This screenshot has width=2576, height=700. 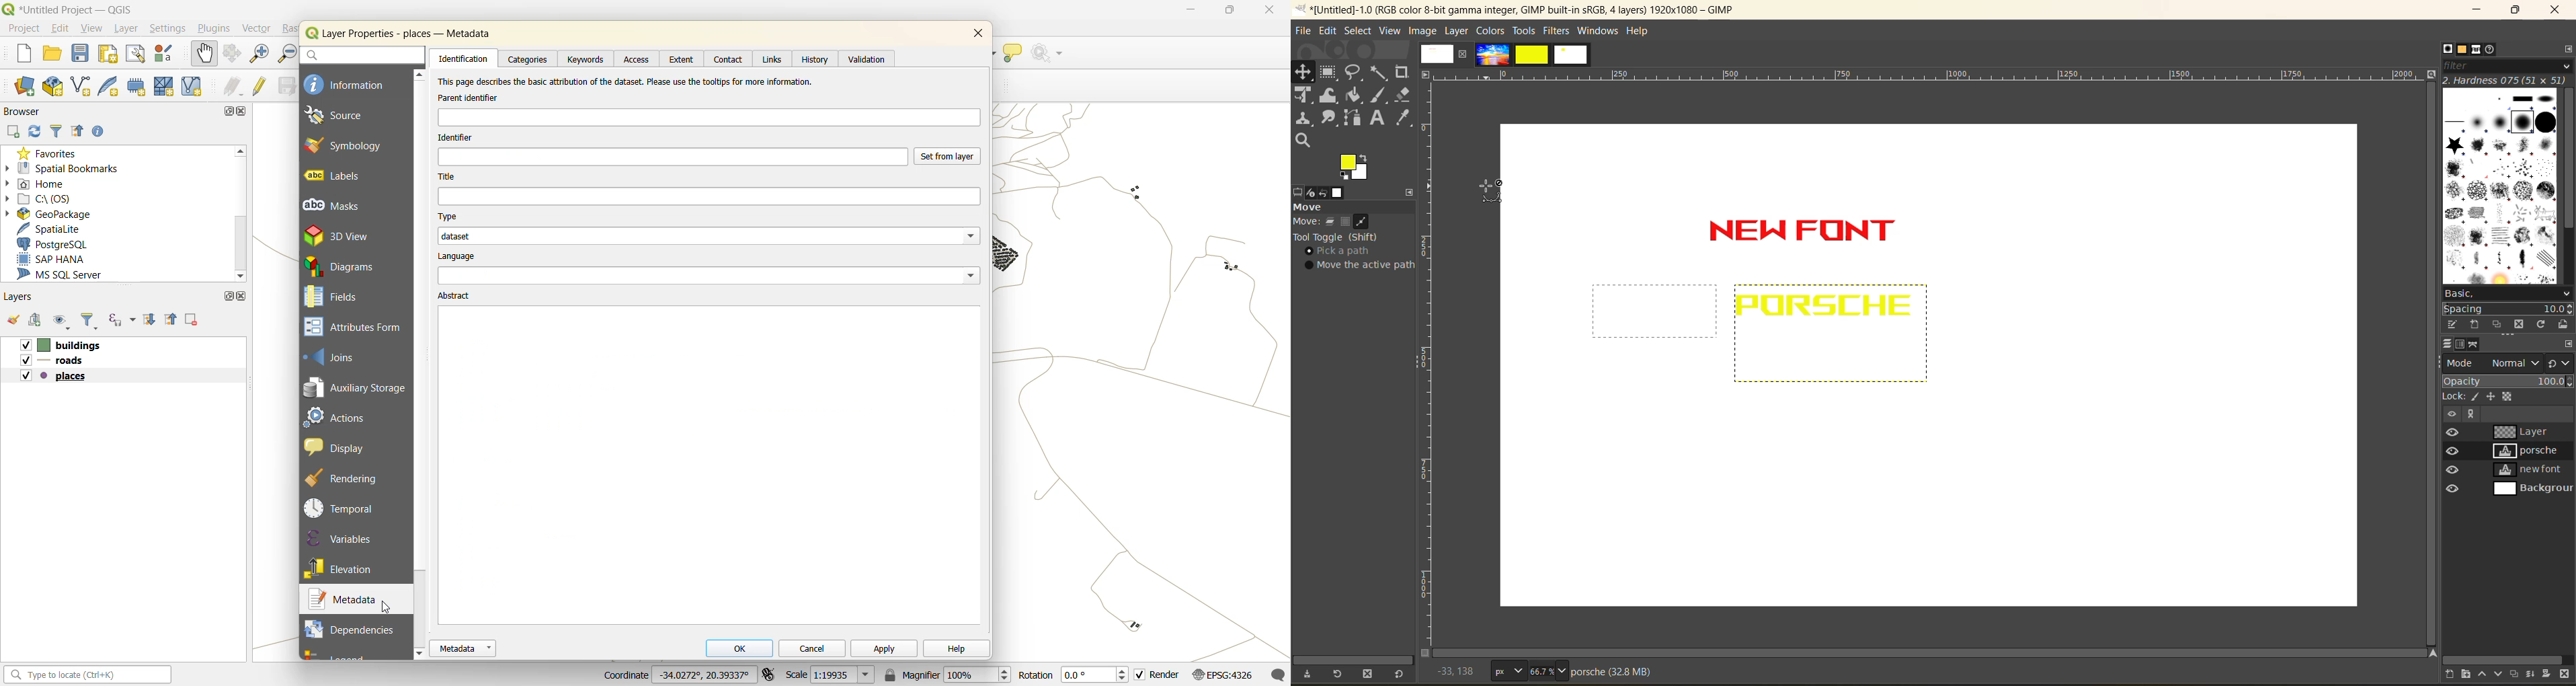 What do you see at coordinates (67, 274) in the screenshot?
I see `ms sql server` at bounding box center [67, 274].